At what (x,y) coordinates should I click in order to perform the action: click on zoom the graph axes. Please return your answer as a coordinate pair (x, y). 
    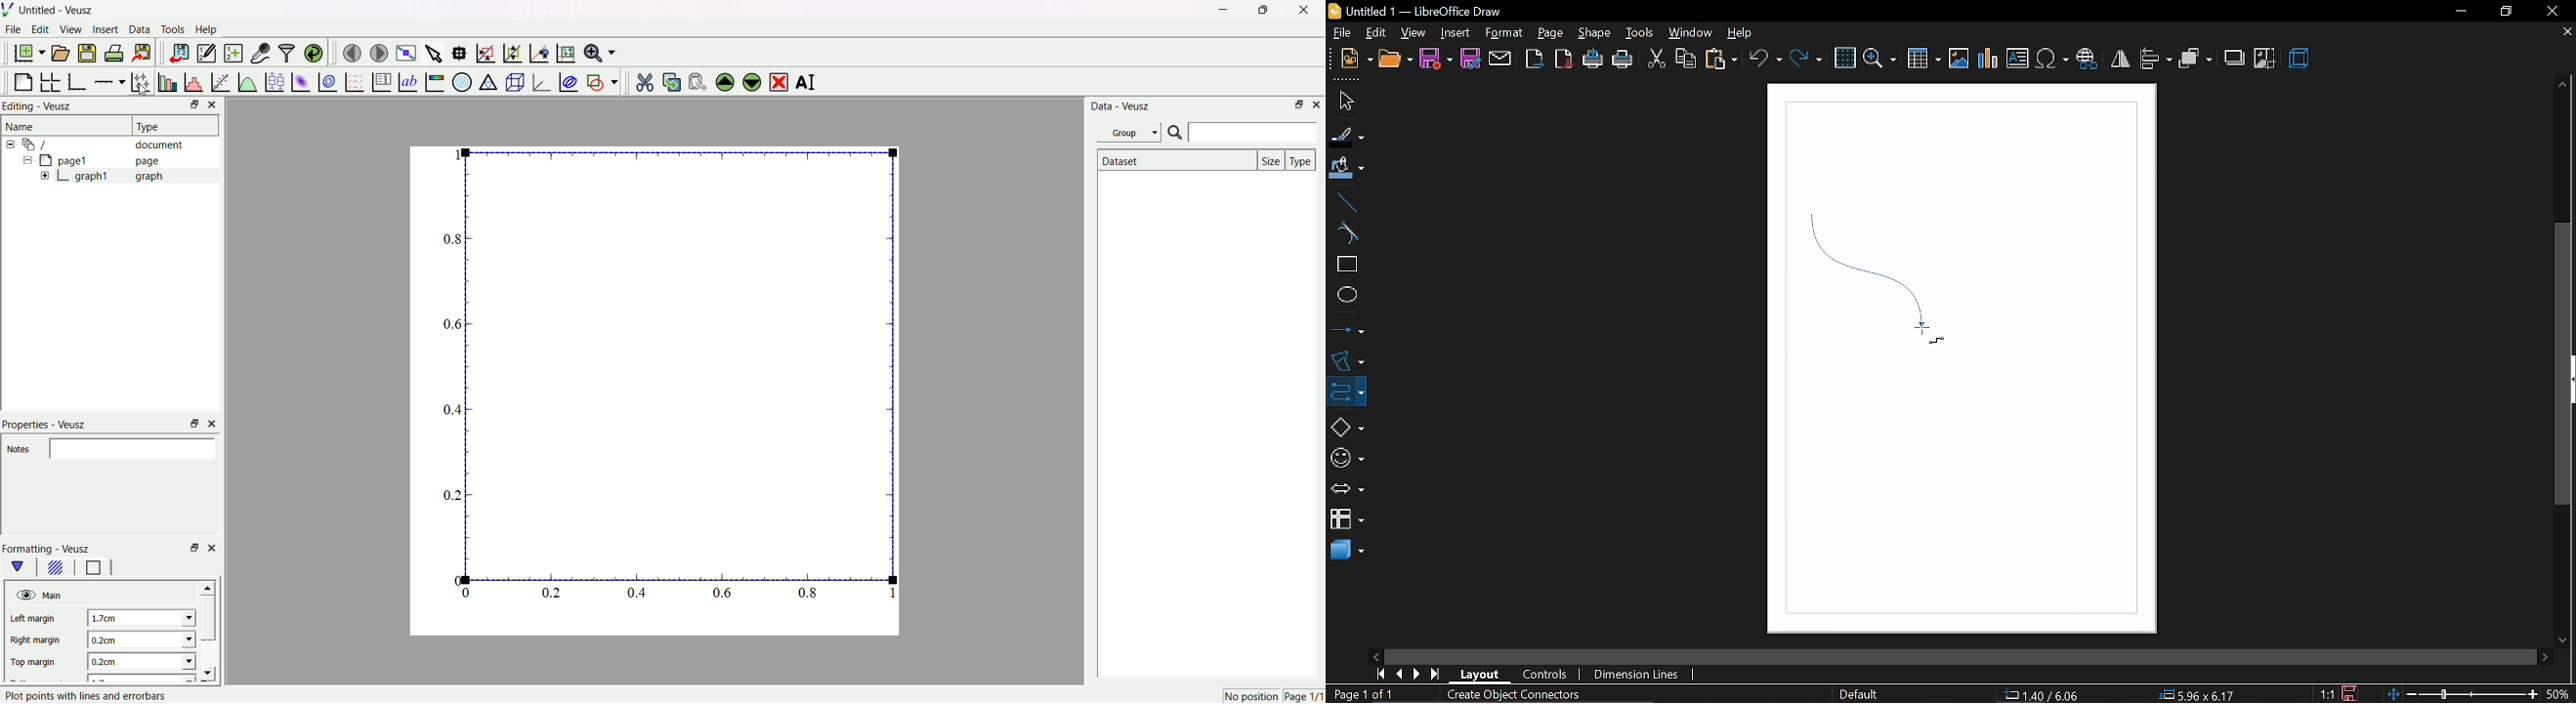
    Looking at the image, I should click on (511, 51).